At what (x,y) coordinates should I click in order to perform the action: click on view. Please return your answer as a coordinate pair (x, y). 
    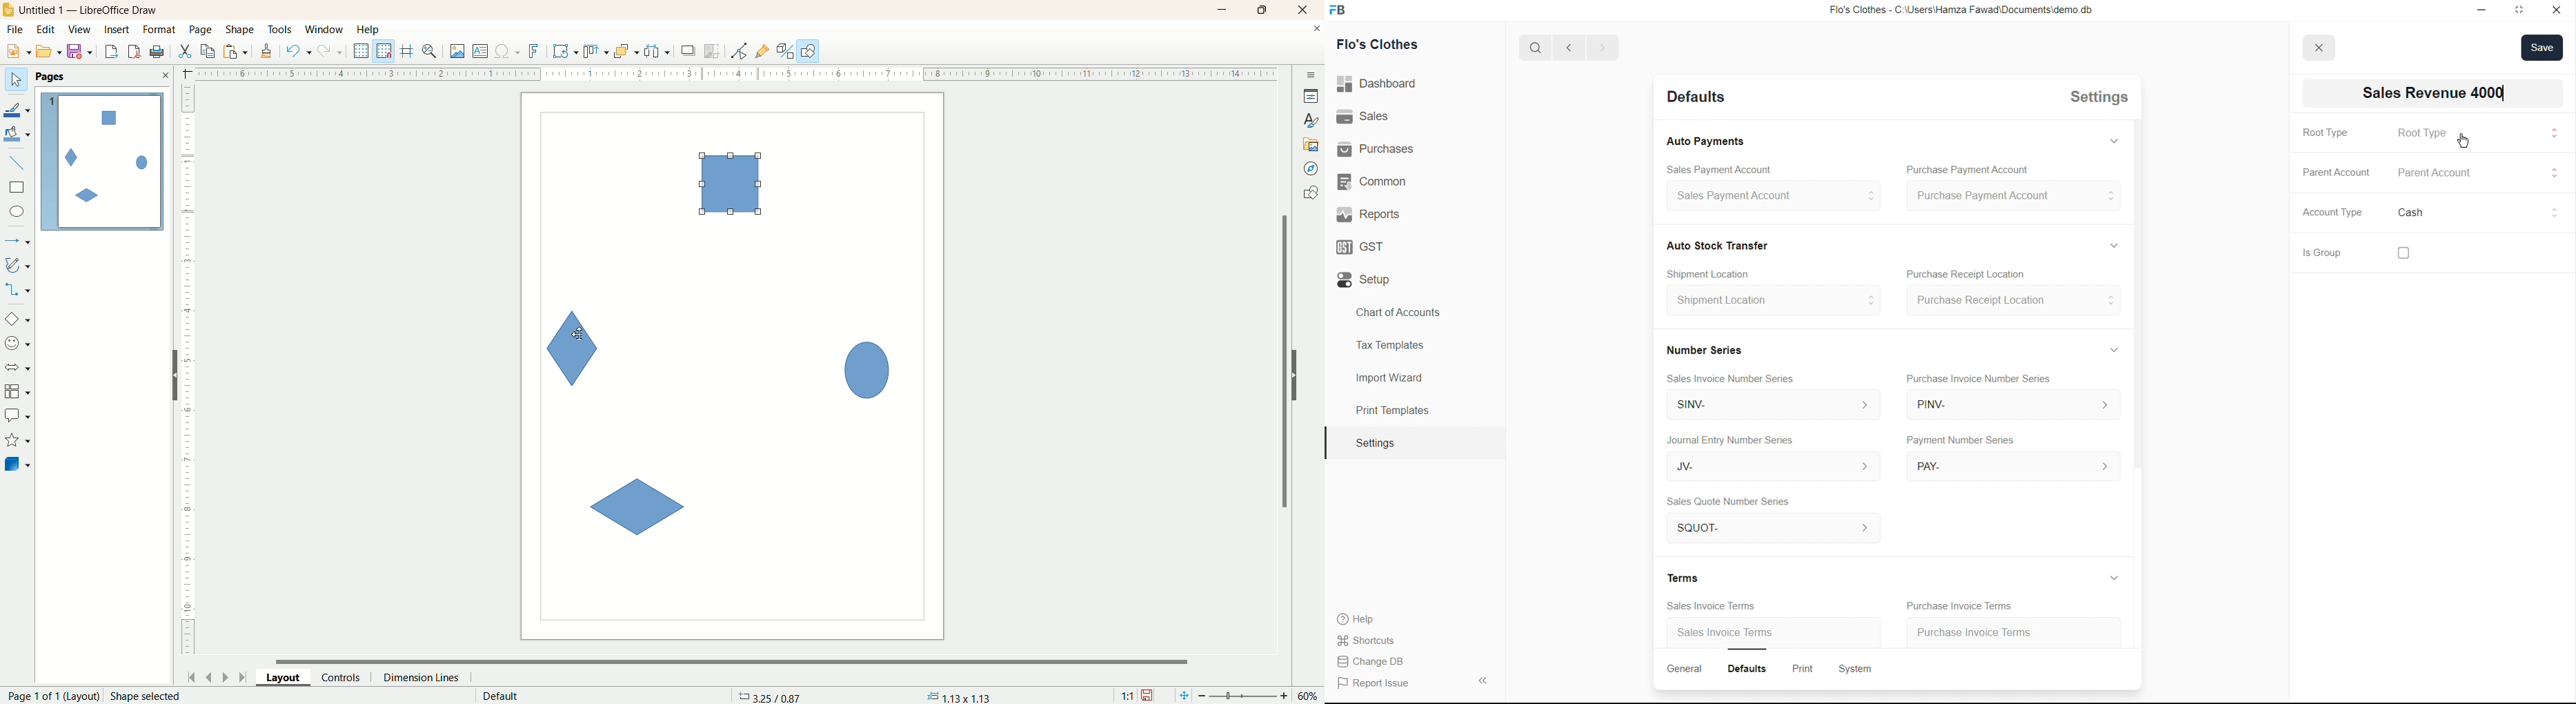
    Looking at the image, I should click on (81, 30).